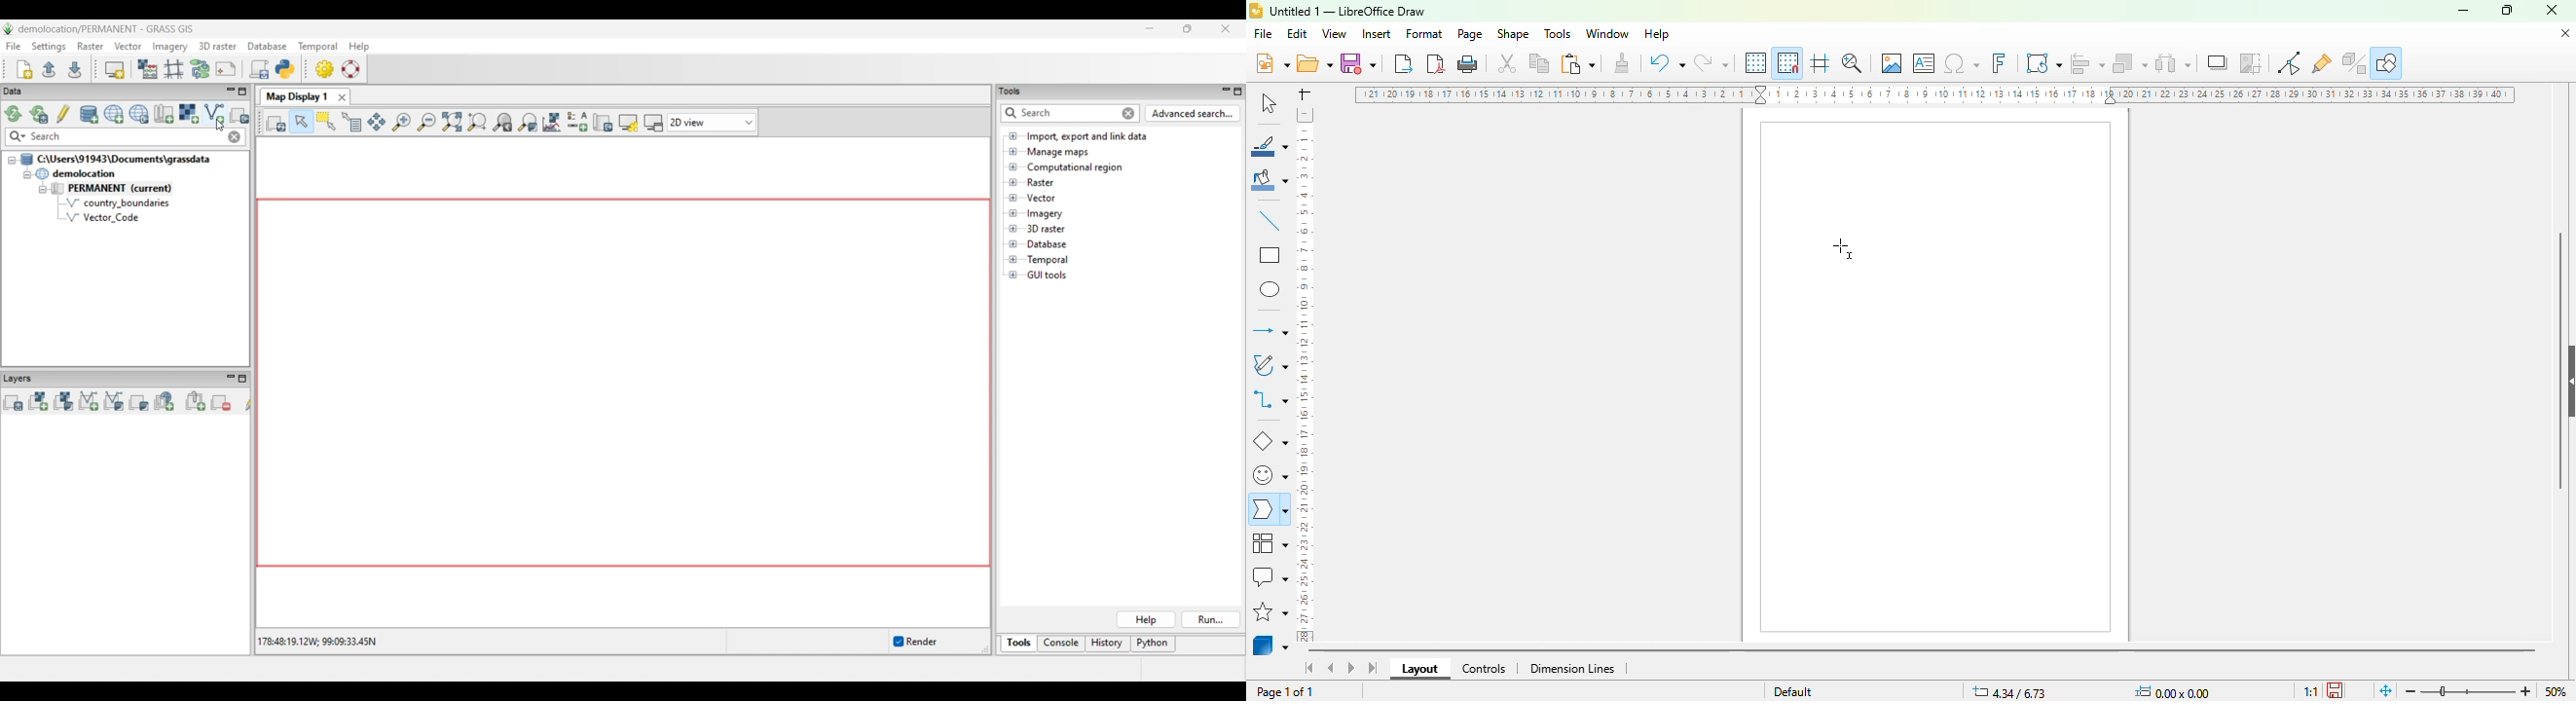 This screenshot has height=728, width=2576. What do you see at coordinates (1263, 33) in the screenshot?
I see `file` at bounding box center [1263, 33].